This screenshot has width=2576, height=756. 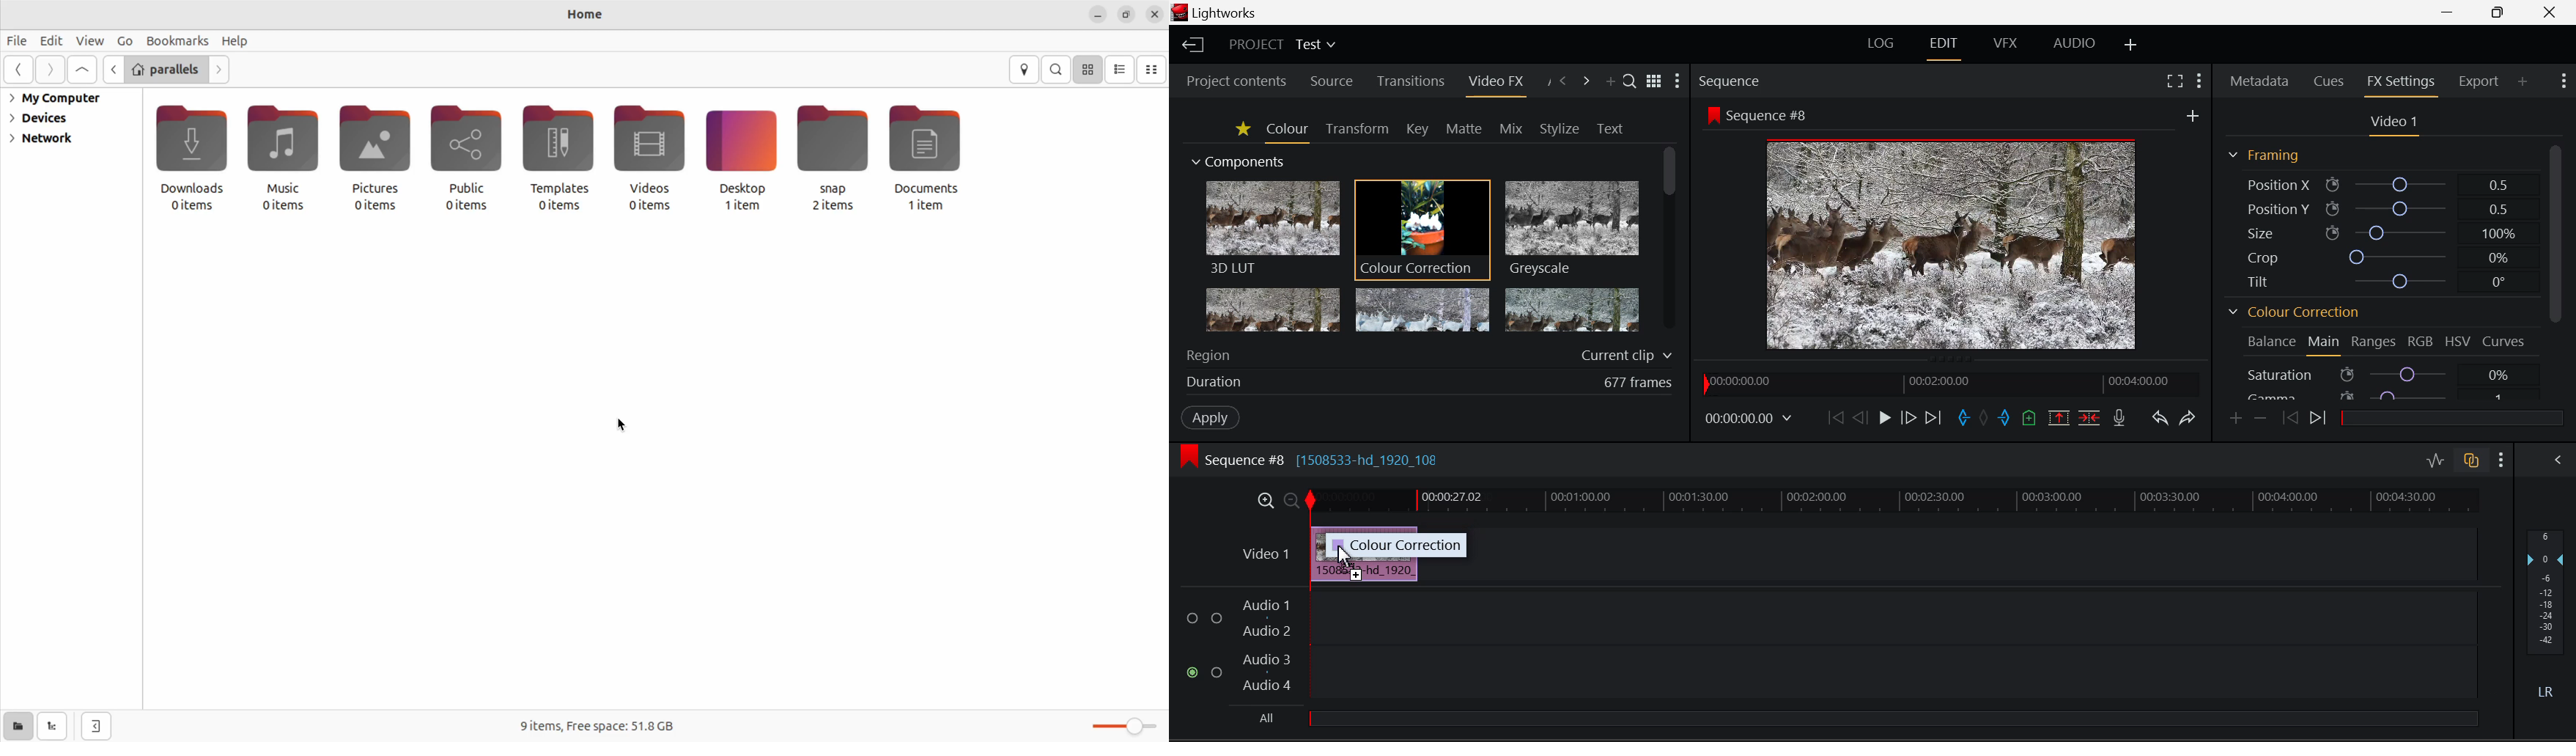 I want to click on Source, so click(x=1332, y=81).